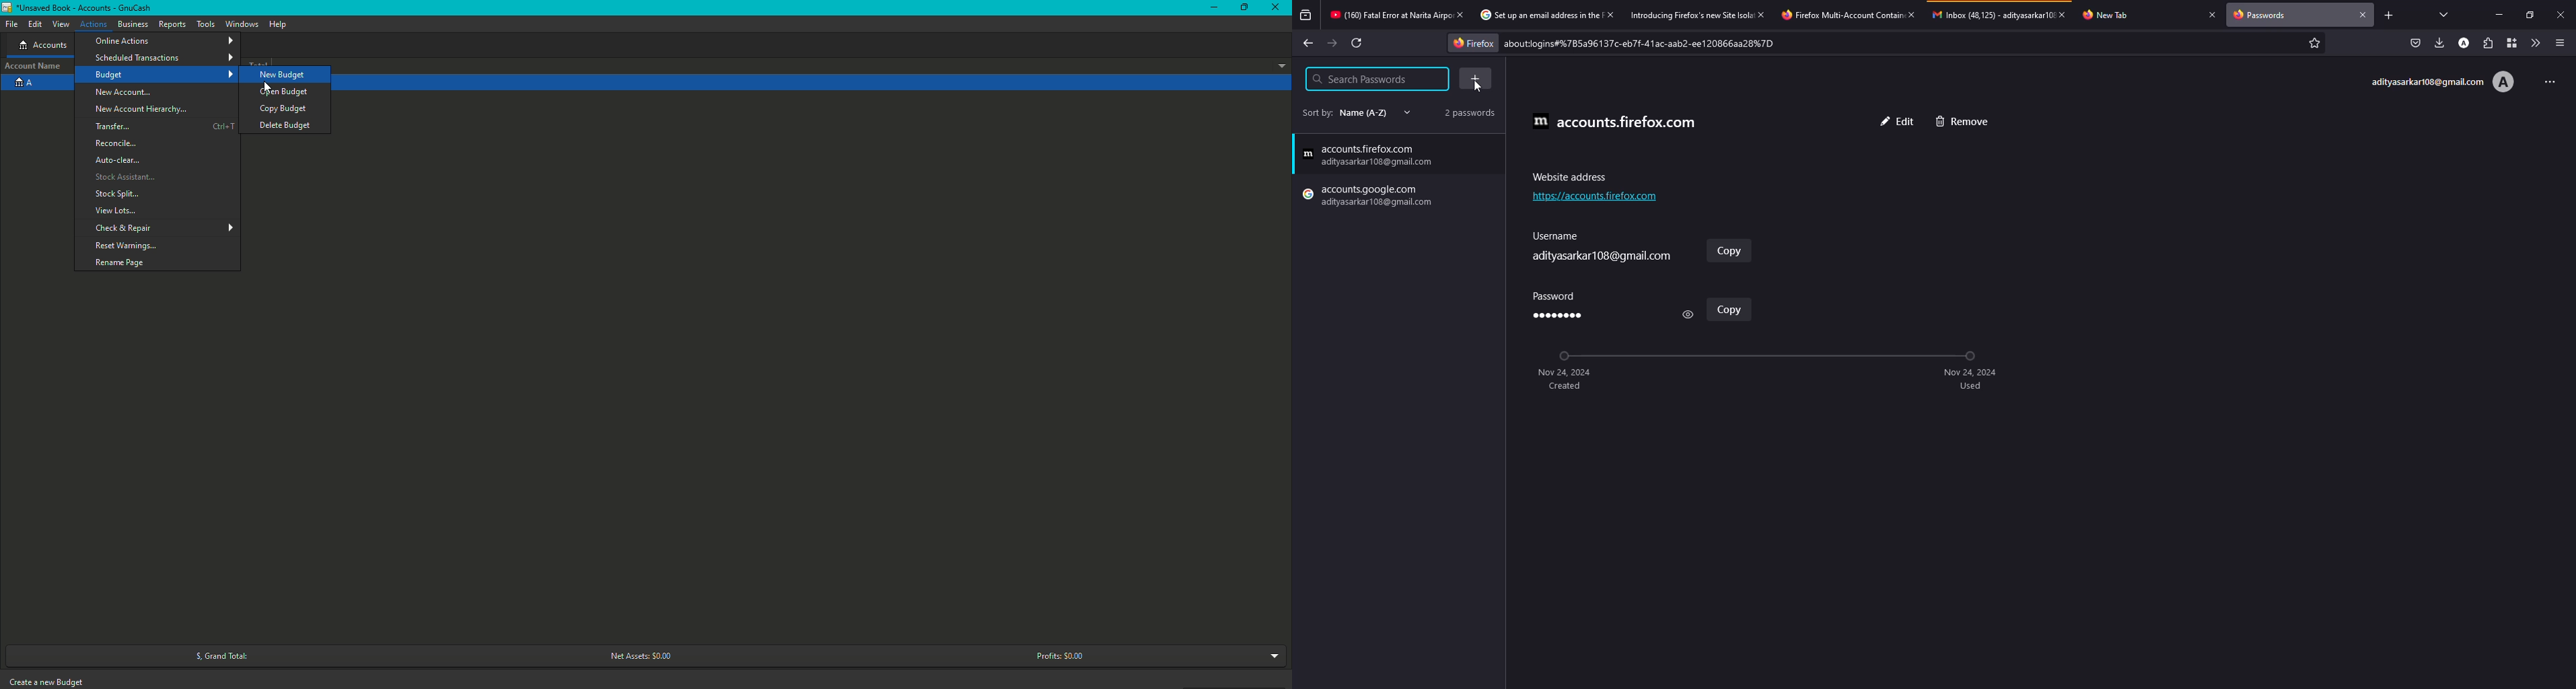 The image size is (2576, 700). I want to click on close, so click(1609, 14).